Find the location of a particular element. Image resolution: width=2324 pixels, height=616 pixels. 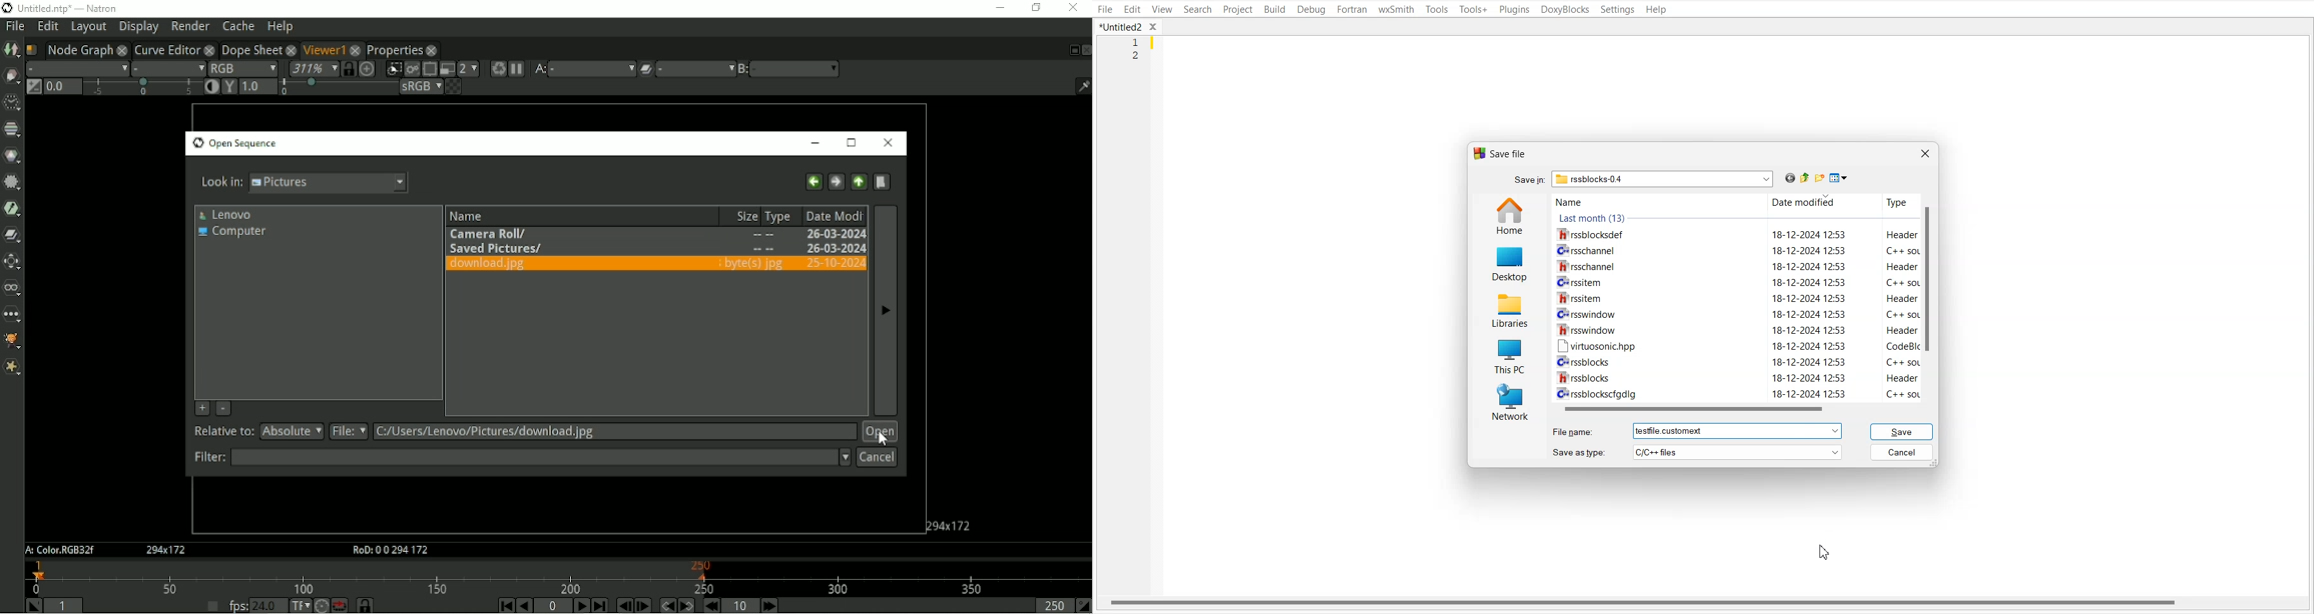

Layout is located at coordinates (88, 27).